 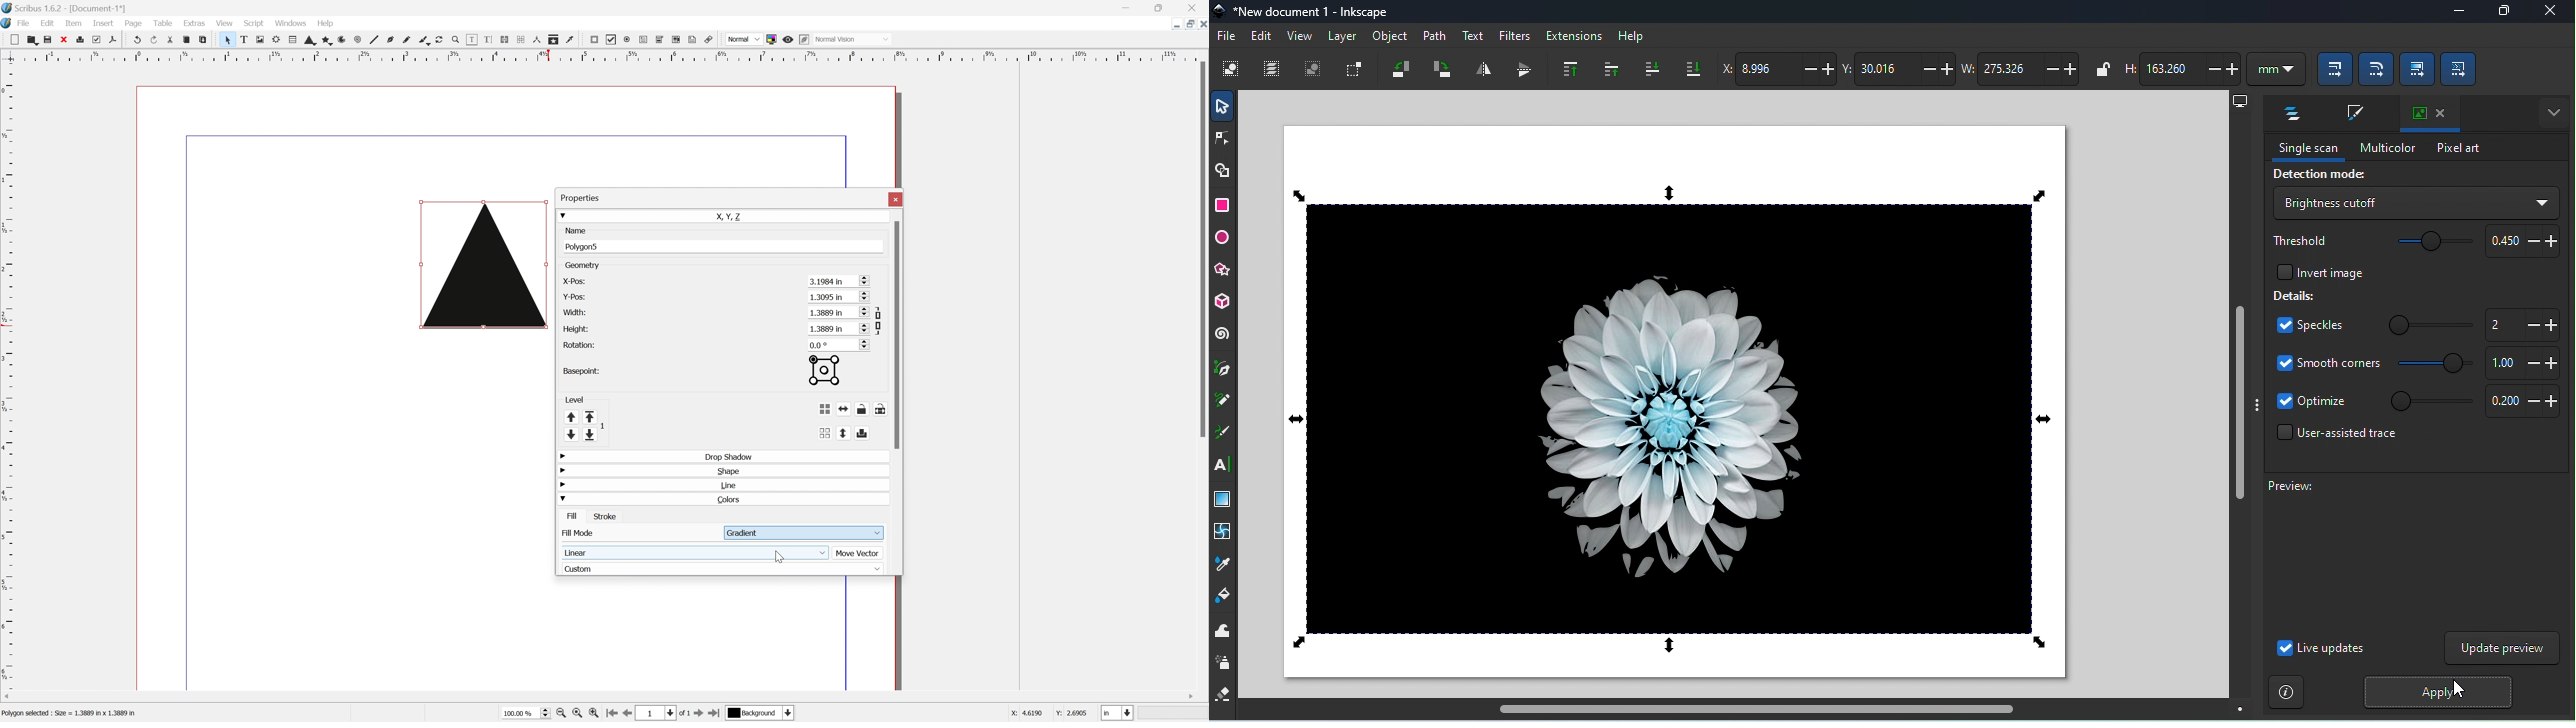 What do you see at coordinates (855, 432) in the screenshot?
I see `Flip vertically` at bounding box center [855, 432].